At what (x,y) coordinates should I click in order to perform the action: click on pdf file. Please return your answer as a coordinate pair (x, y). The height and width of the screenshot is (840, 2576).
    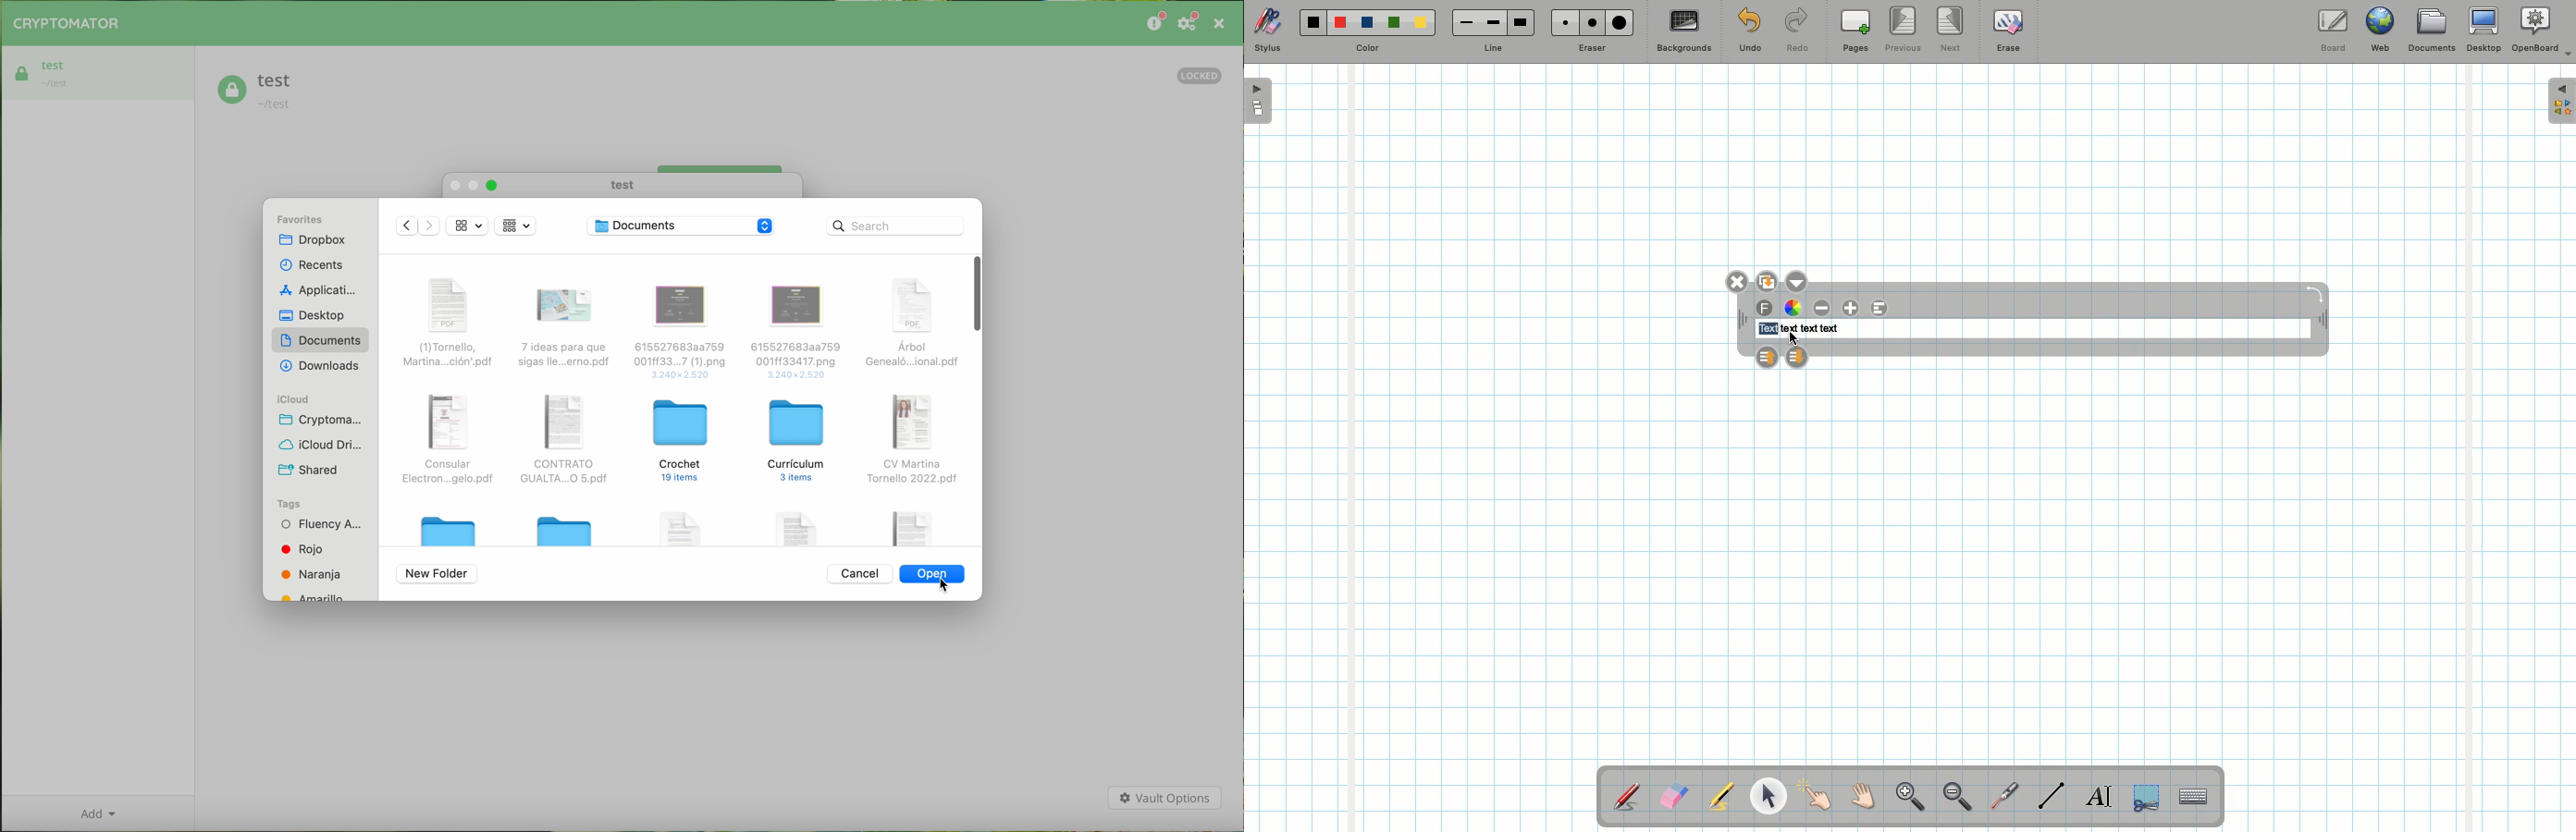
    Looking at the image, I should click on (563, 438).